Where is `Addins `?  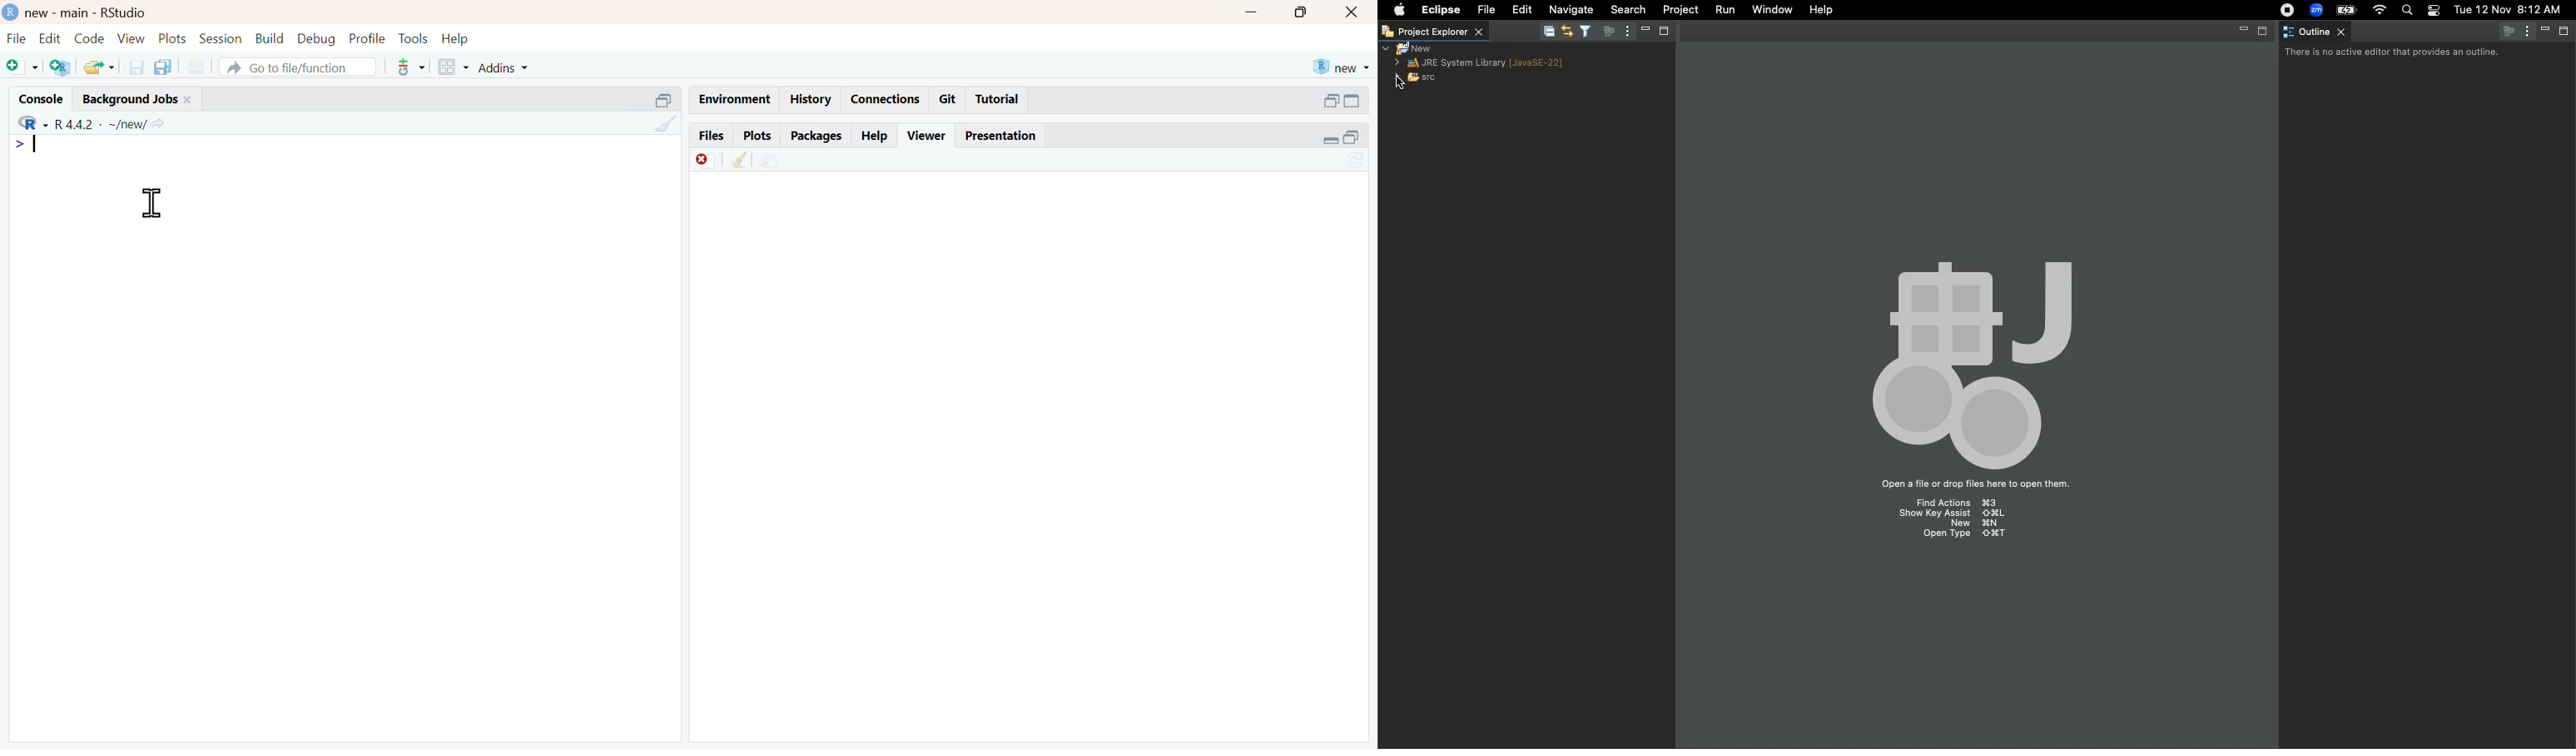
Addins  is located at coordinates (524, 67).